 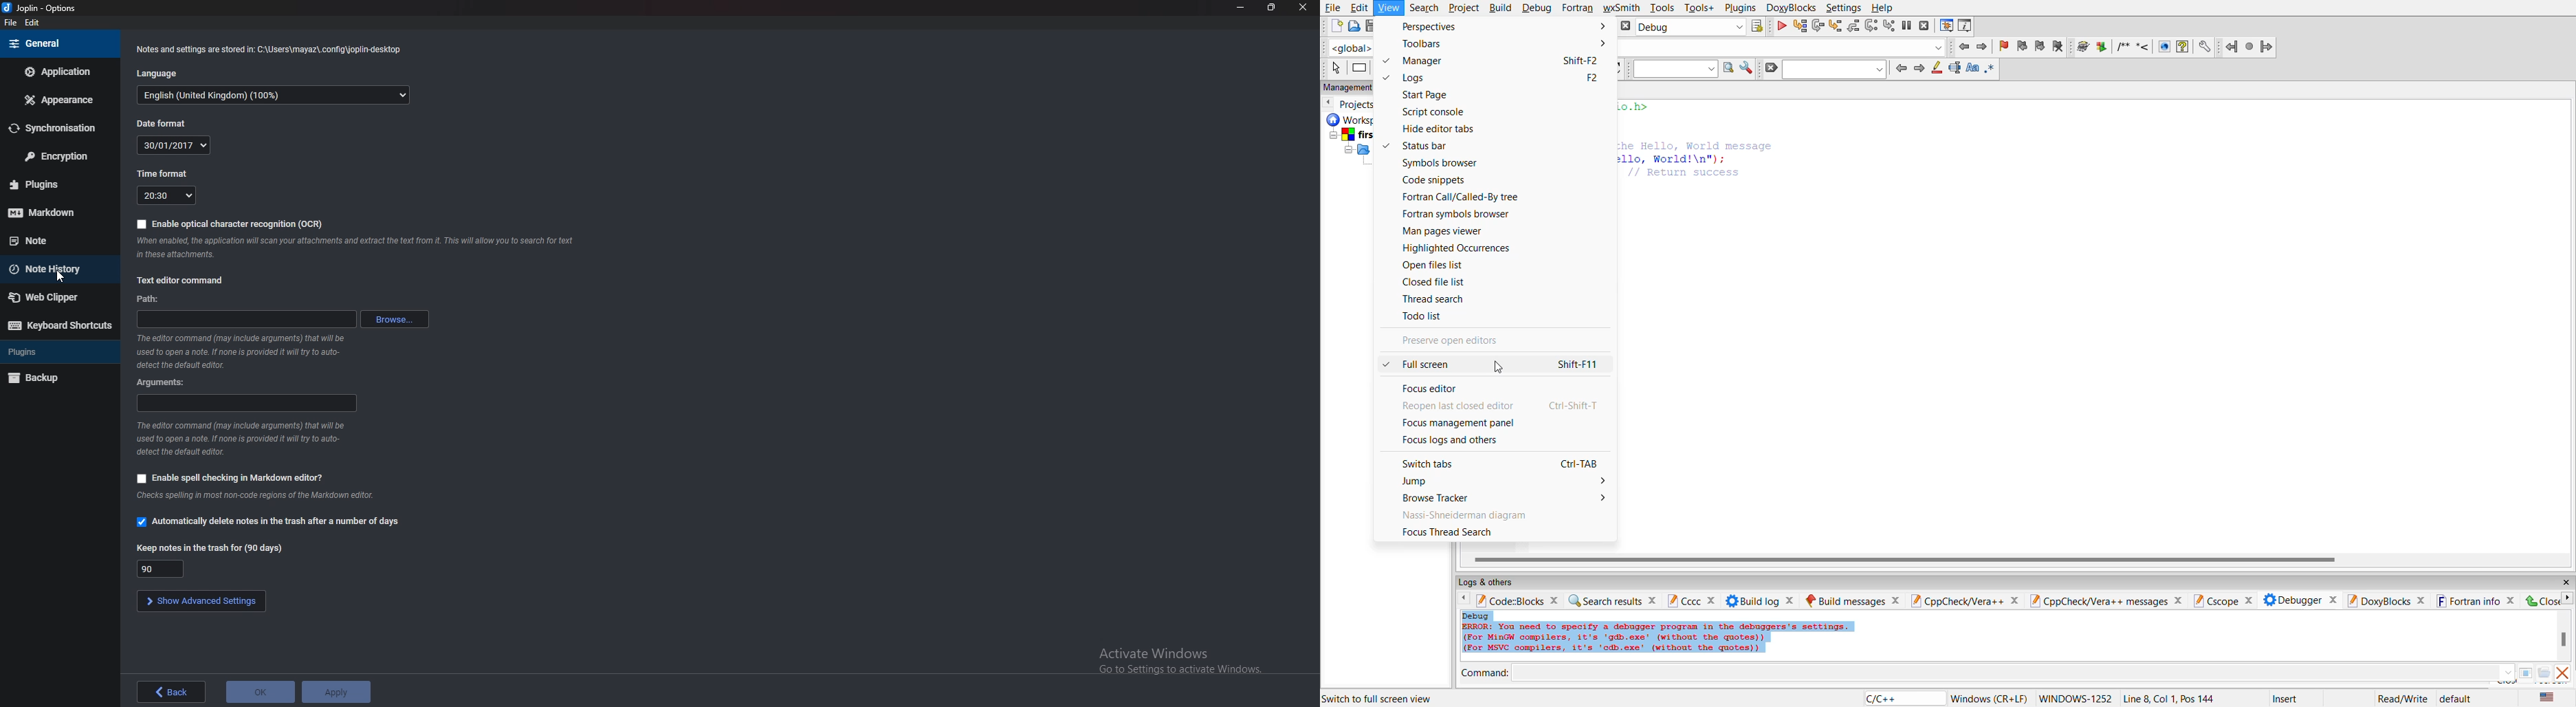 I want to click on text to search, so click(x=1675, y=68).